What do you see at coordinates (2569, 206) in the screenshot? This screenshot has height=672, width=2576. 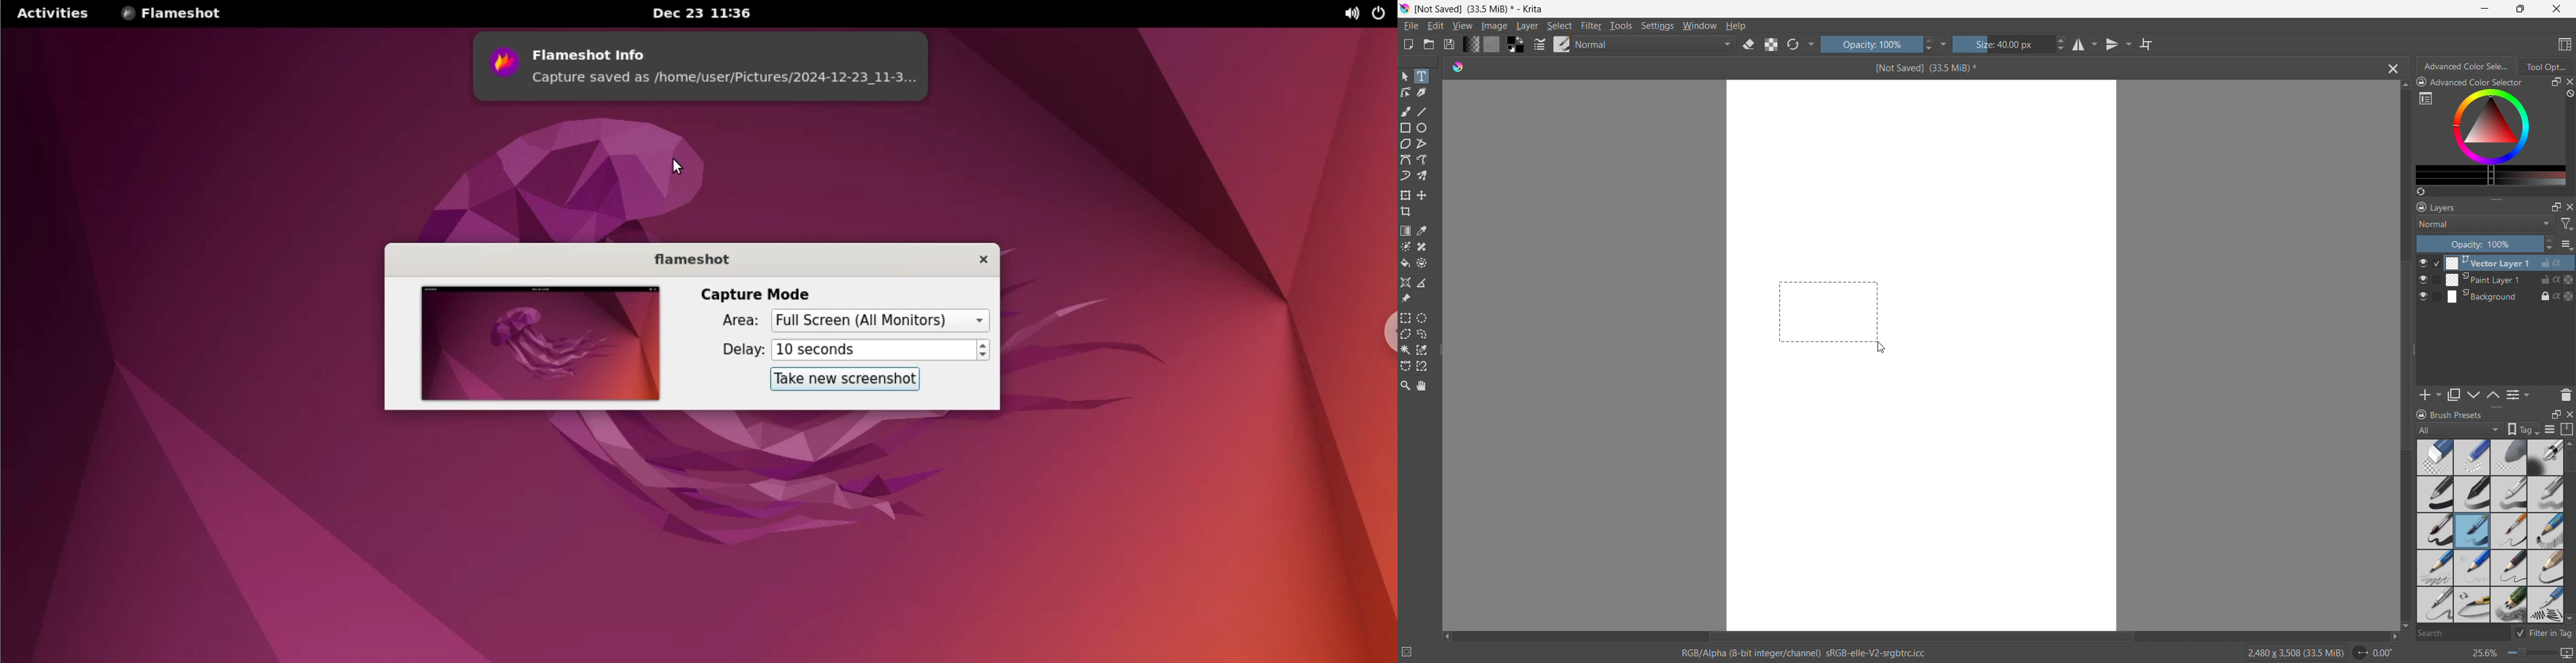 I see `close` at bounding box center [2569, 206].